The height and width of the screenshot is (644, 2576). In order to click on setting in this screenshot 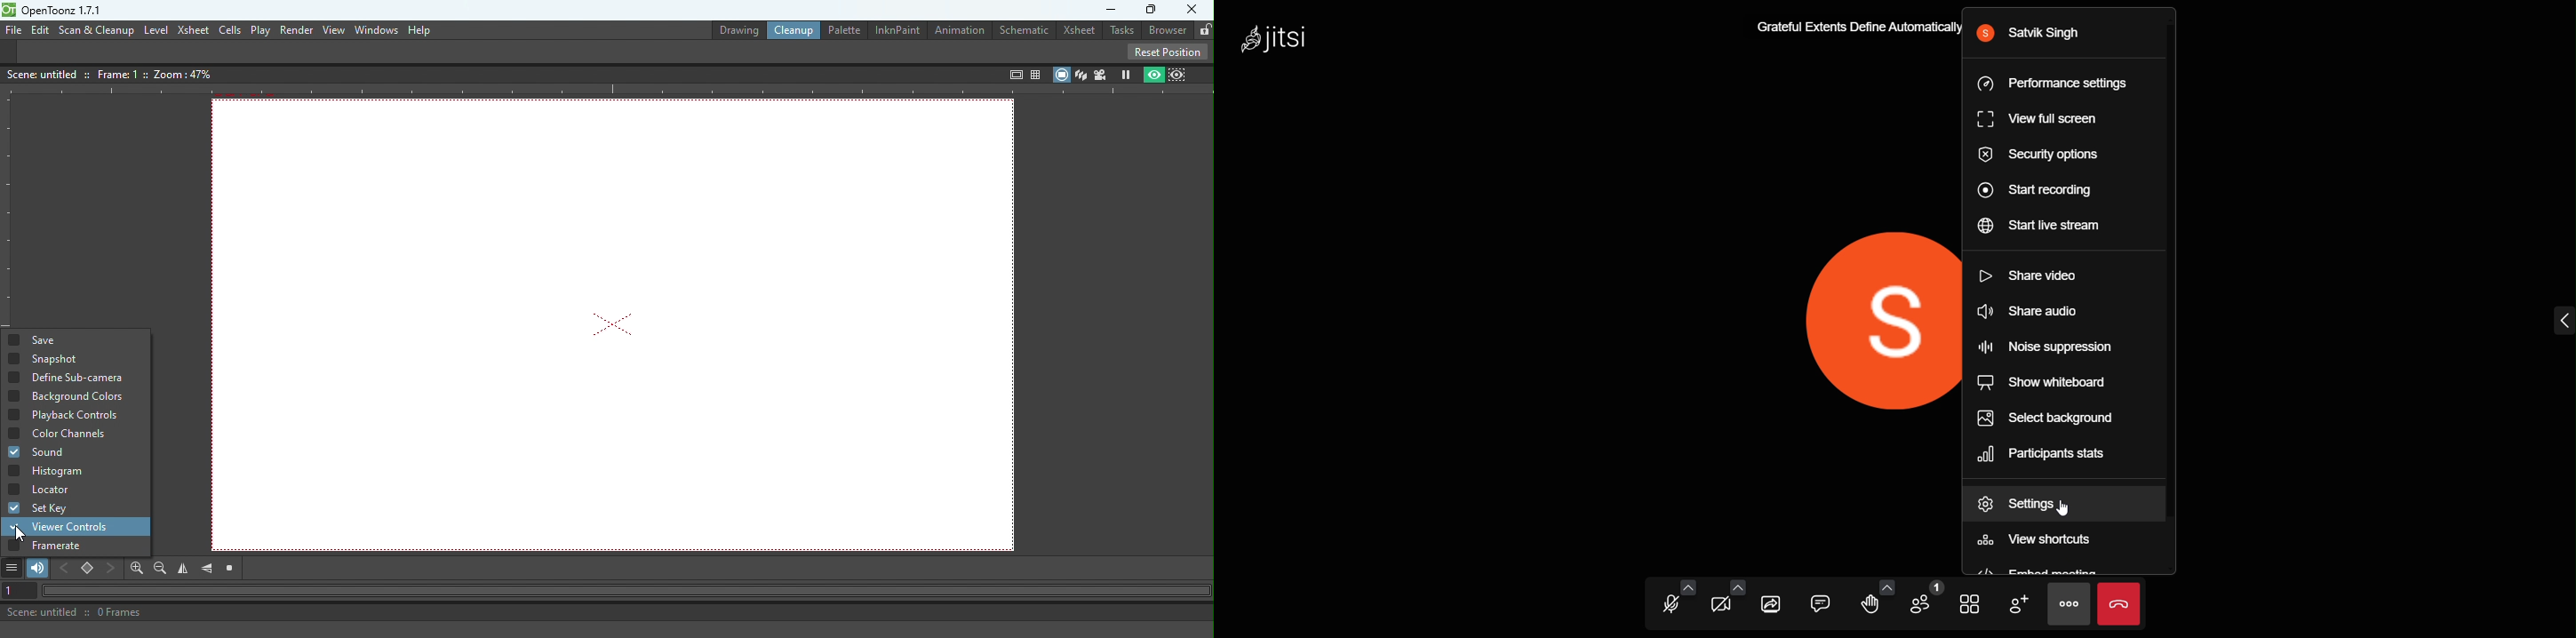, I will do `click(2036, 504)`.